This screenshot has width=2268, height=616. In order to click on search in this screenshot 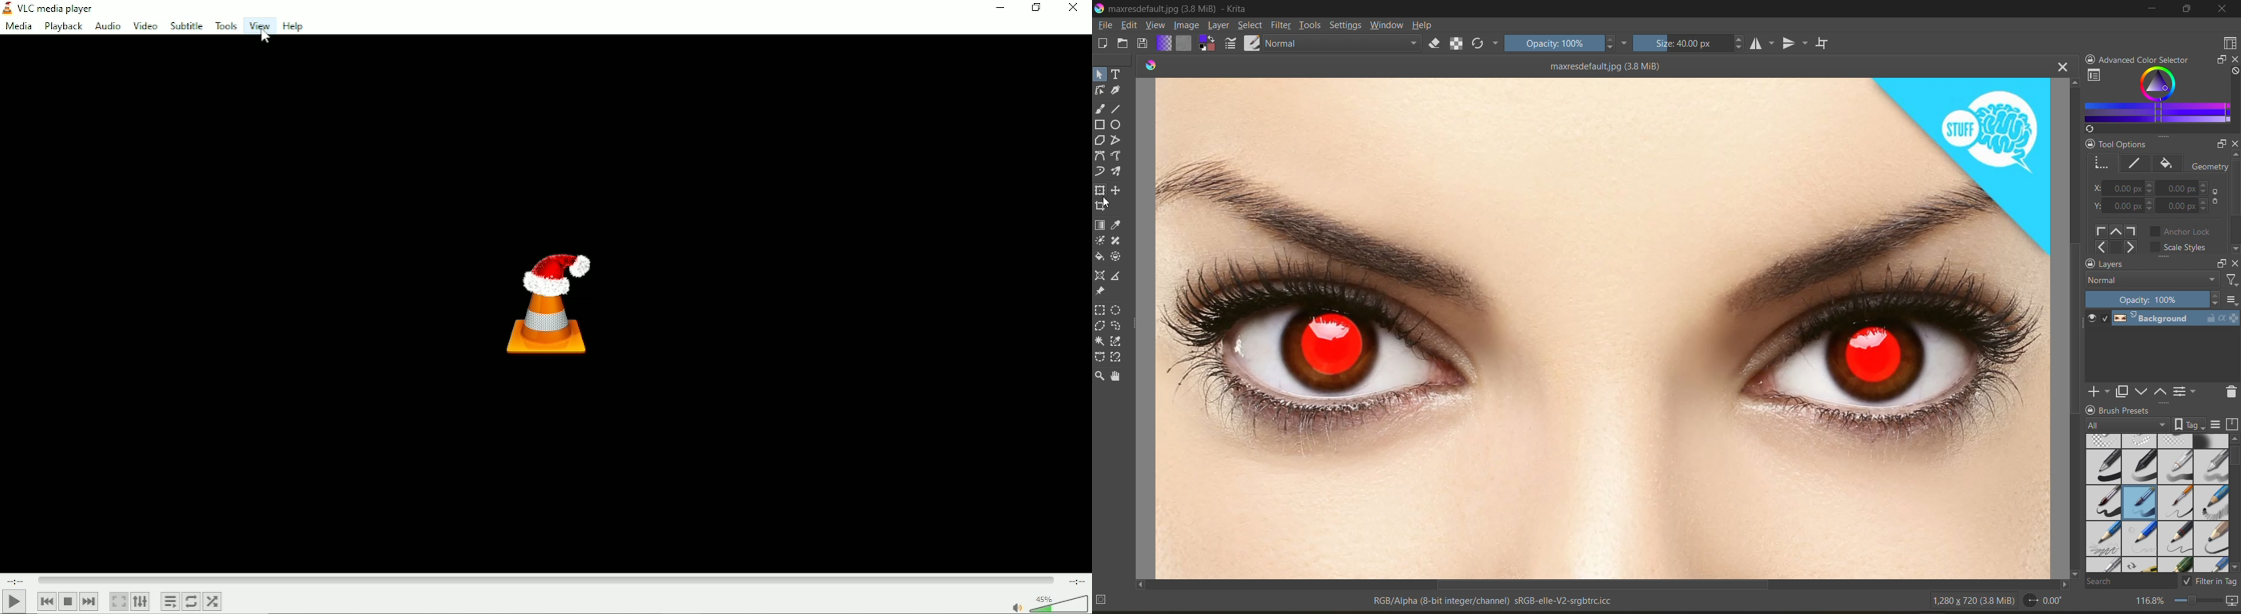, I will do `click(2132, 582)`.